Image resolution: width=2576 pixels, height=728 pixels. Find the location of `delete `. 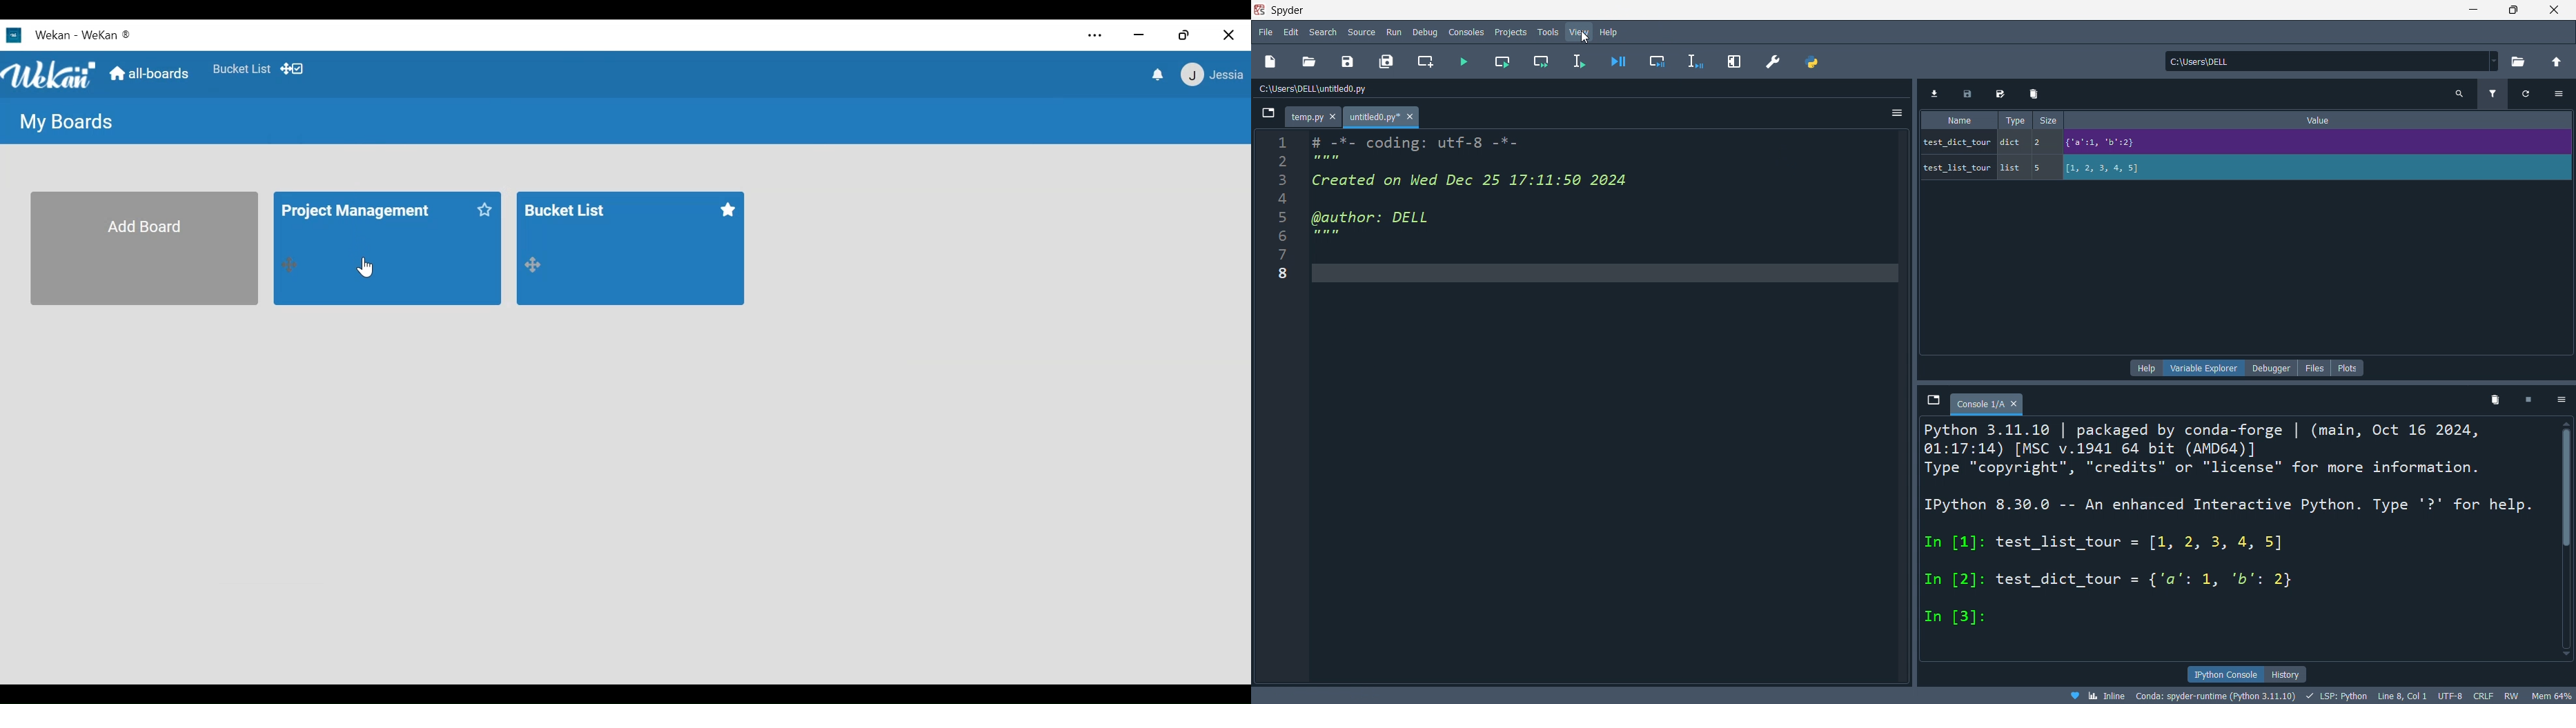

delete  is located at coordinates (2496, 403).